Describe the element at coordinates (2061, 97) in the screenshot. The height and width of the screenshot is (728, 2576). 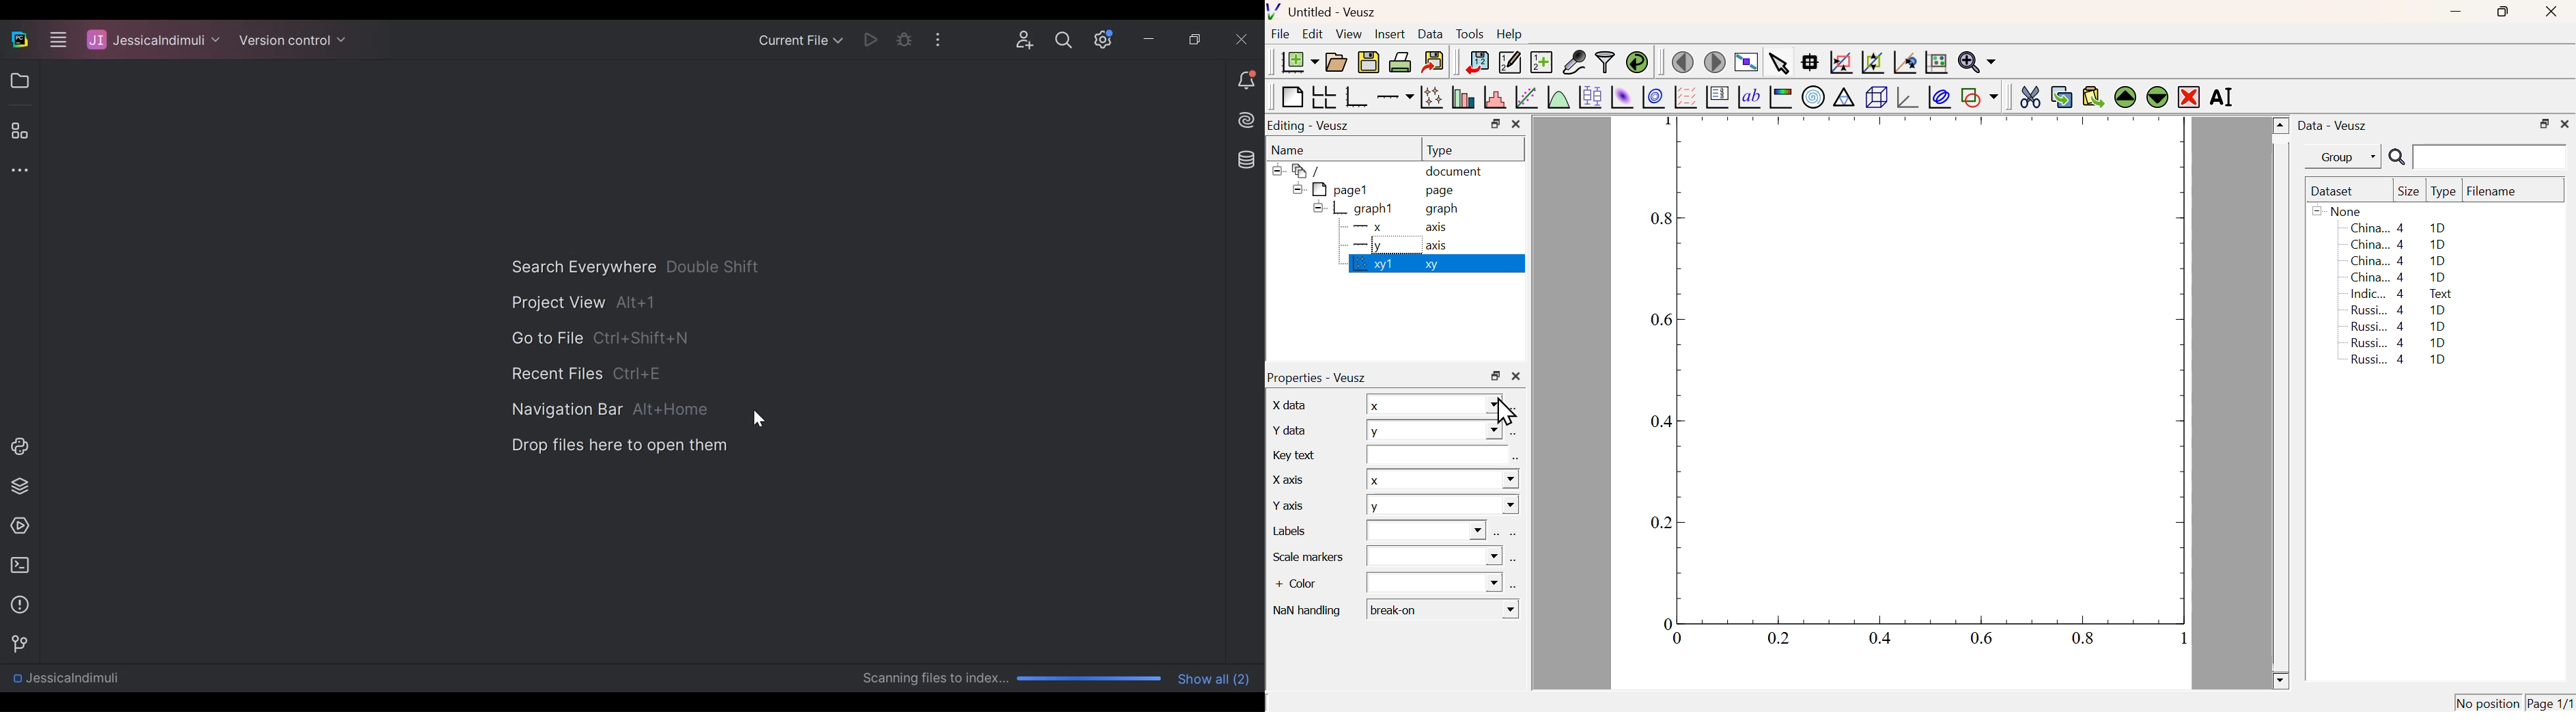
I see `Copy` at that location.